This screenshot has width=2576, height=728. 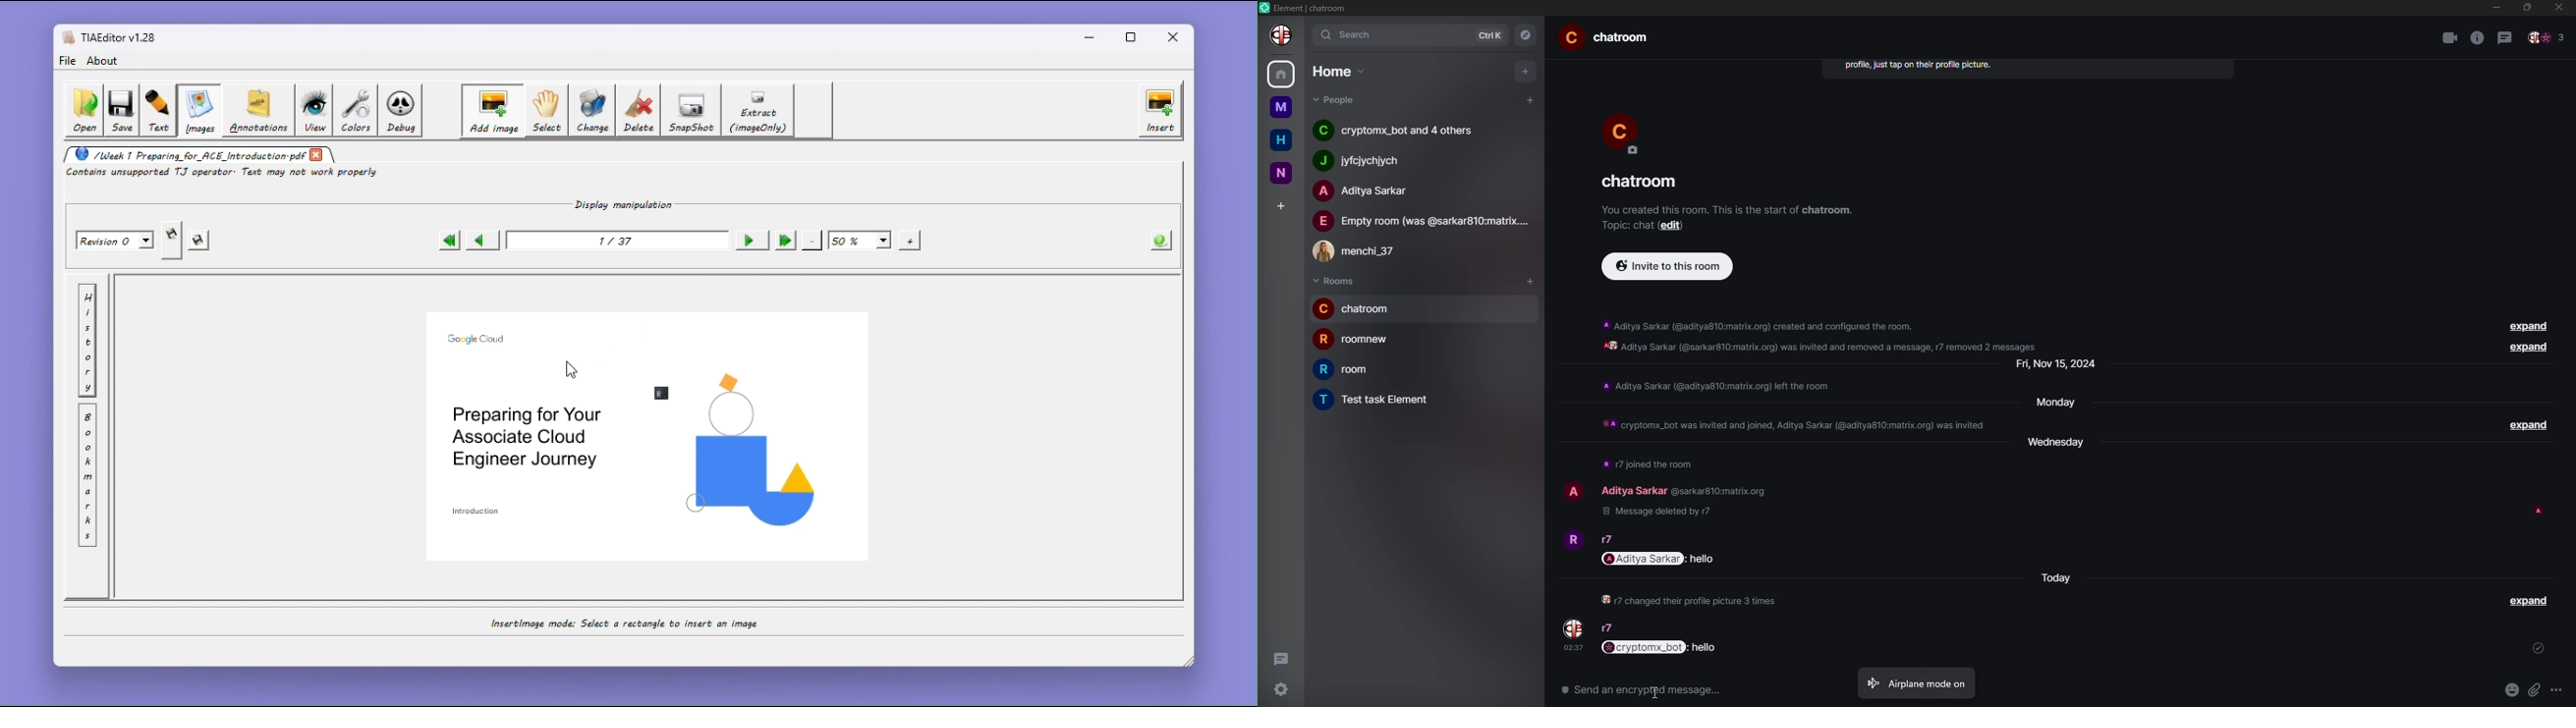 I want to click on profile, so click(x=1280, y=36).